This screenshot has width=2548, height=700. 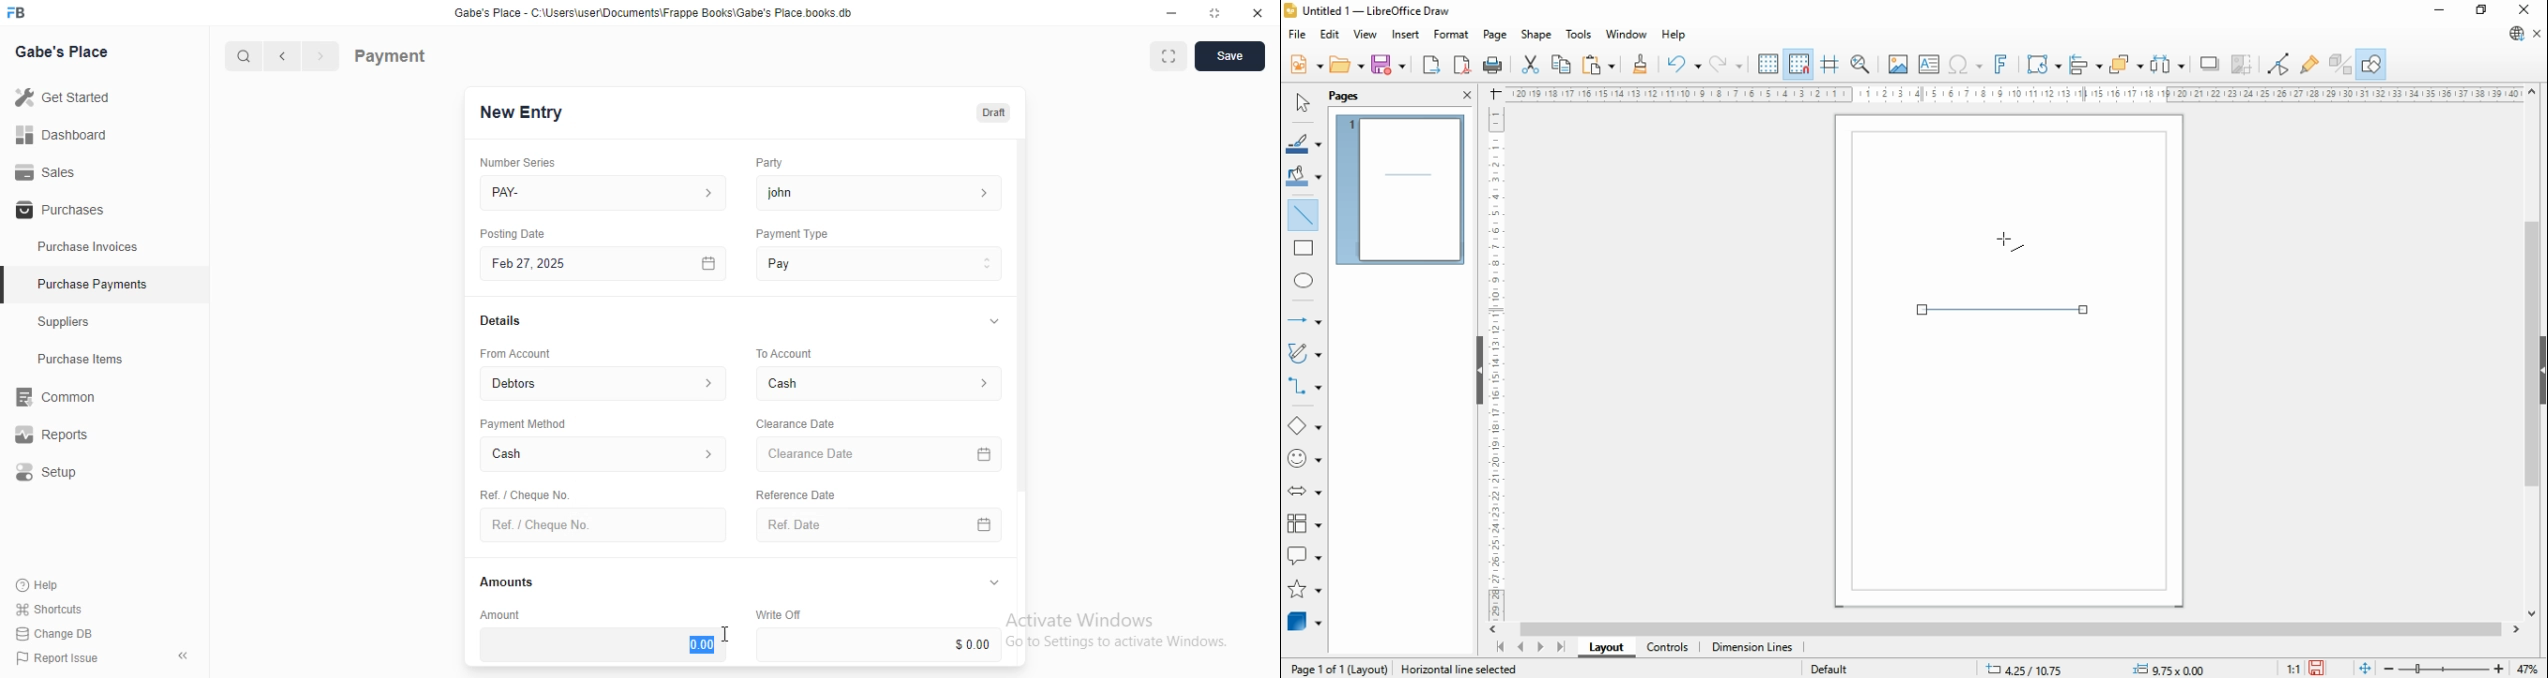 What do you see at coordinates (882, 644) in the screenshot?
I see `$0.00` at bounding box center [882, 644].